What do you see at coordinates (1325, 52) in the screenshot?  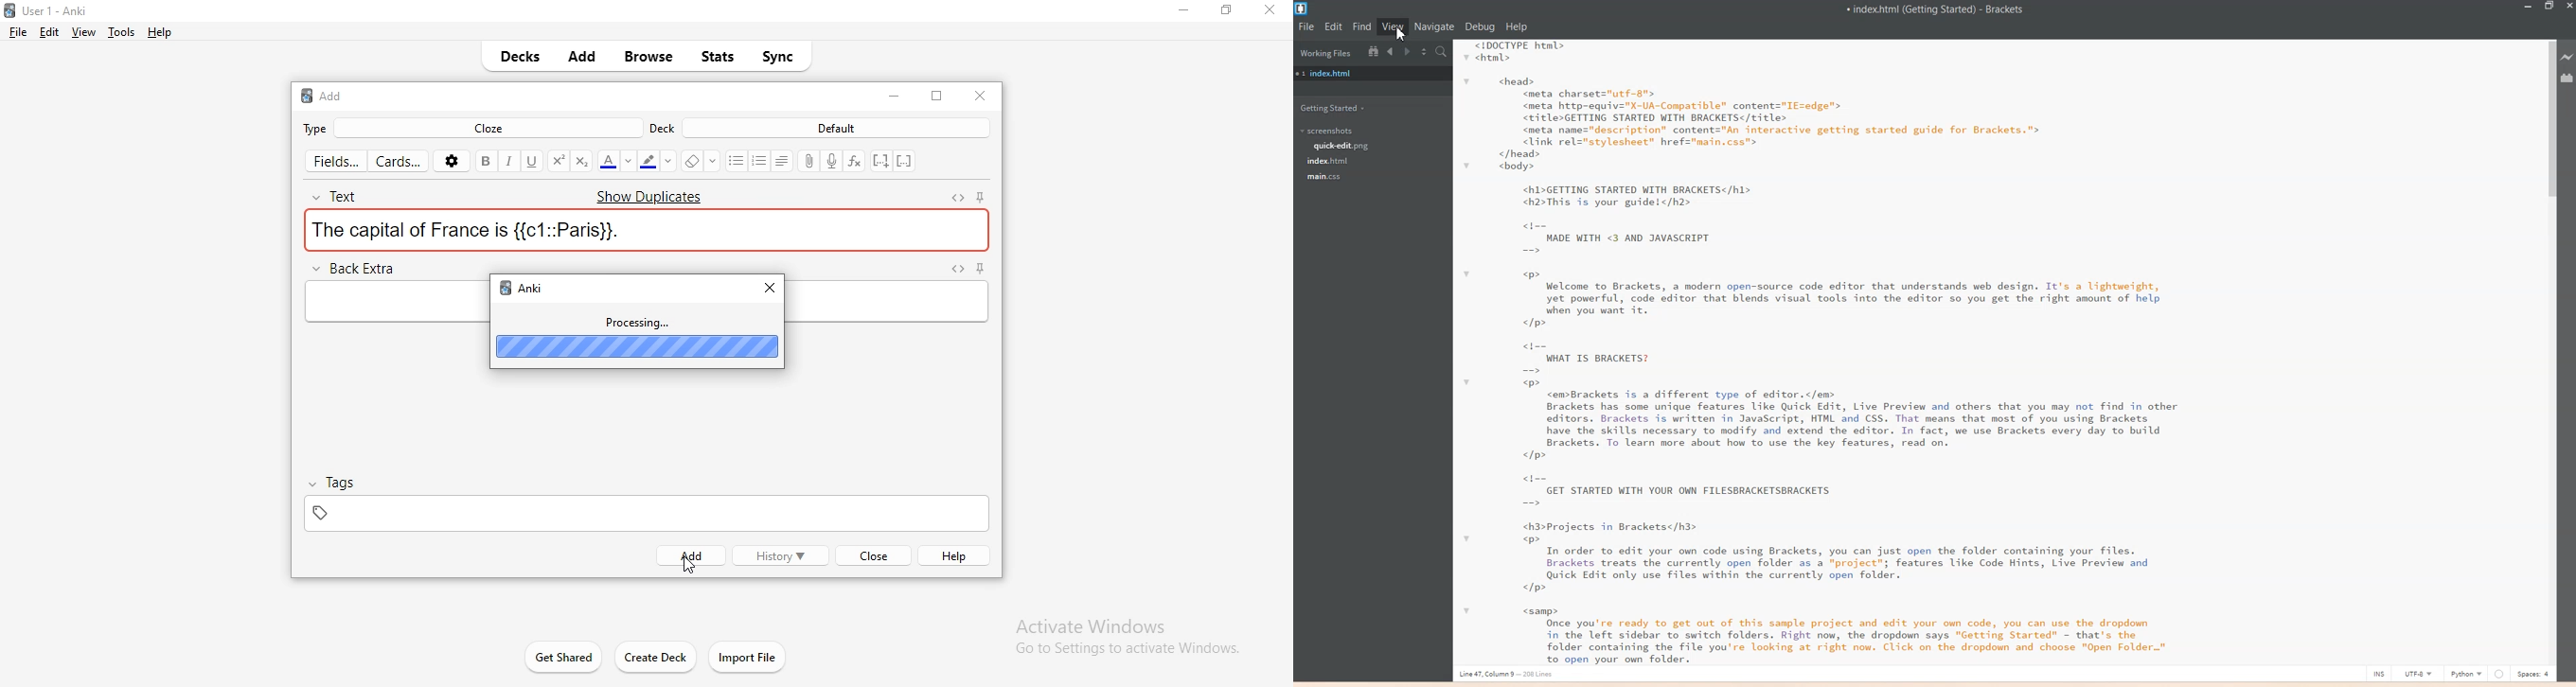 I see `Working Files` at bounding box center [1325, 52].